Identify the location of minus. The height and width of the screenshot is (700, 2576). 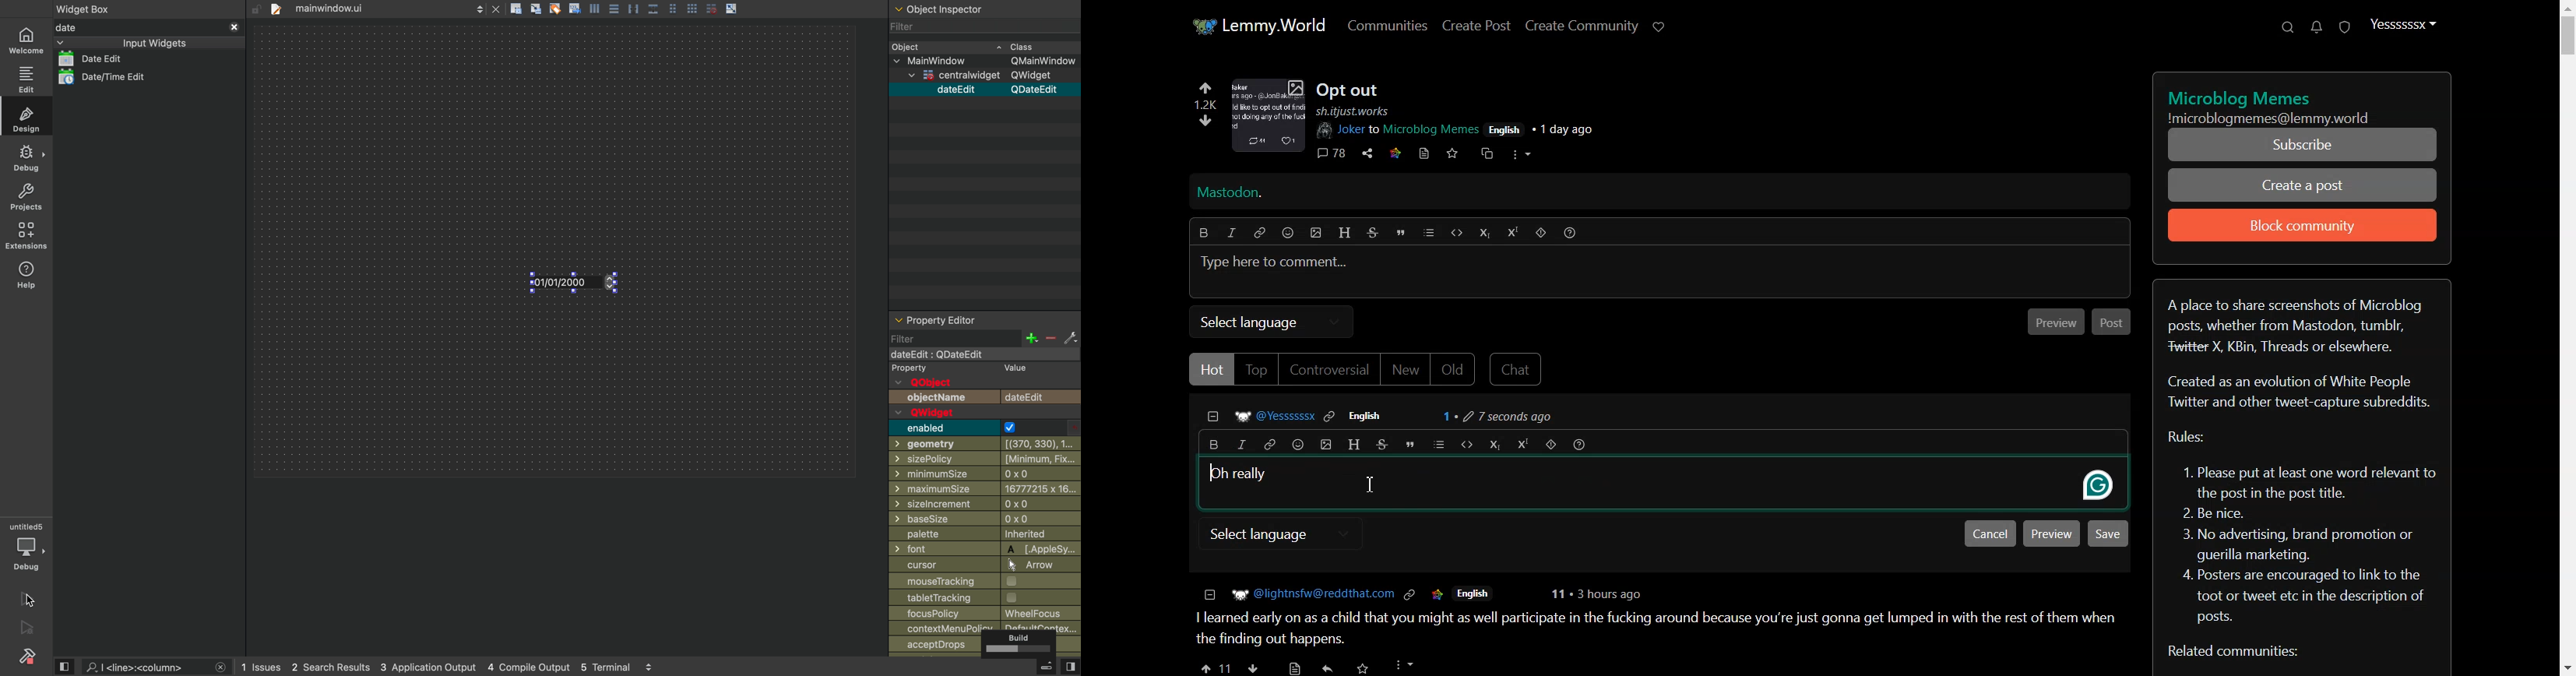
(1051, 338).